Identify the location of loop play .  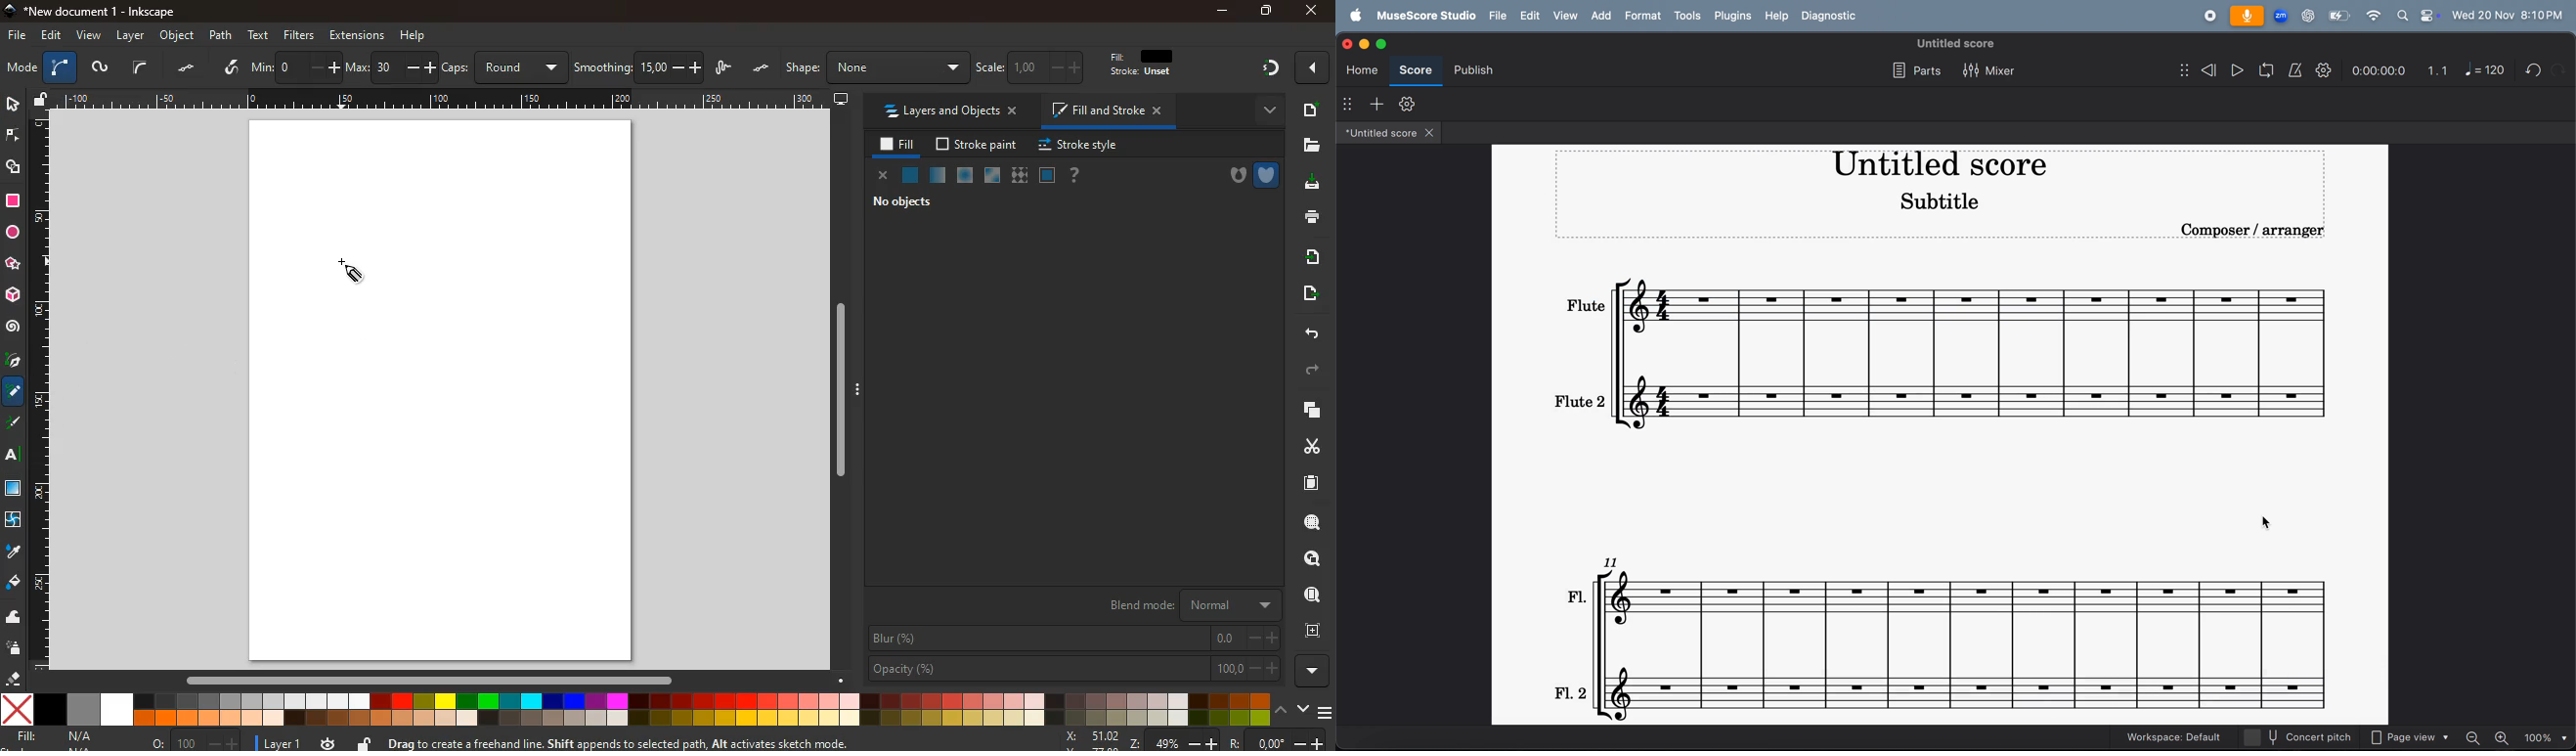
(2264, 69).